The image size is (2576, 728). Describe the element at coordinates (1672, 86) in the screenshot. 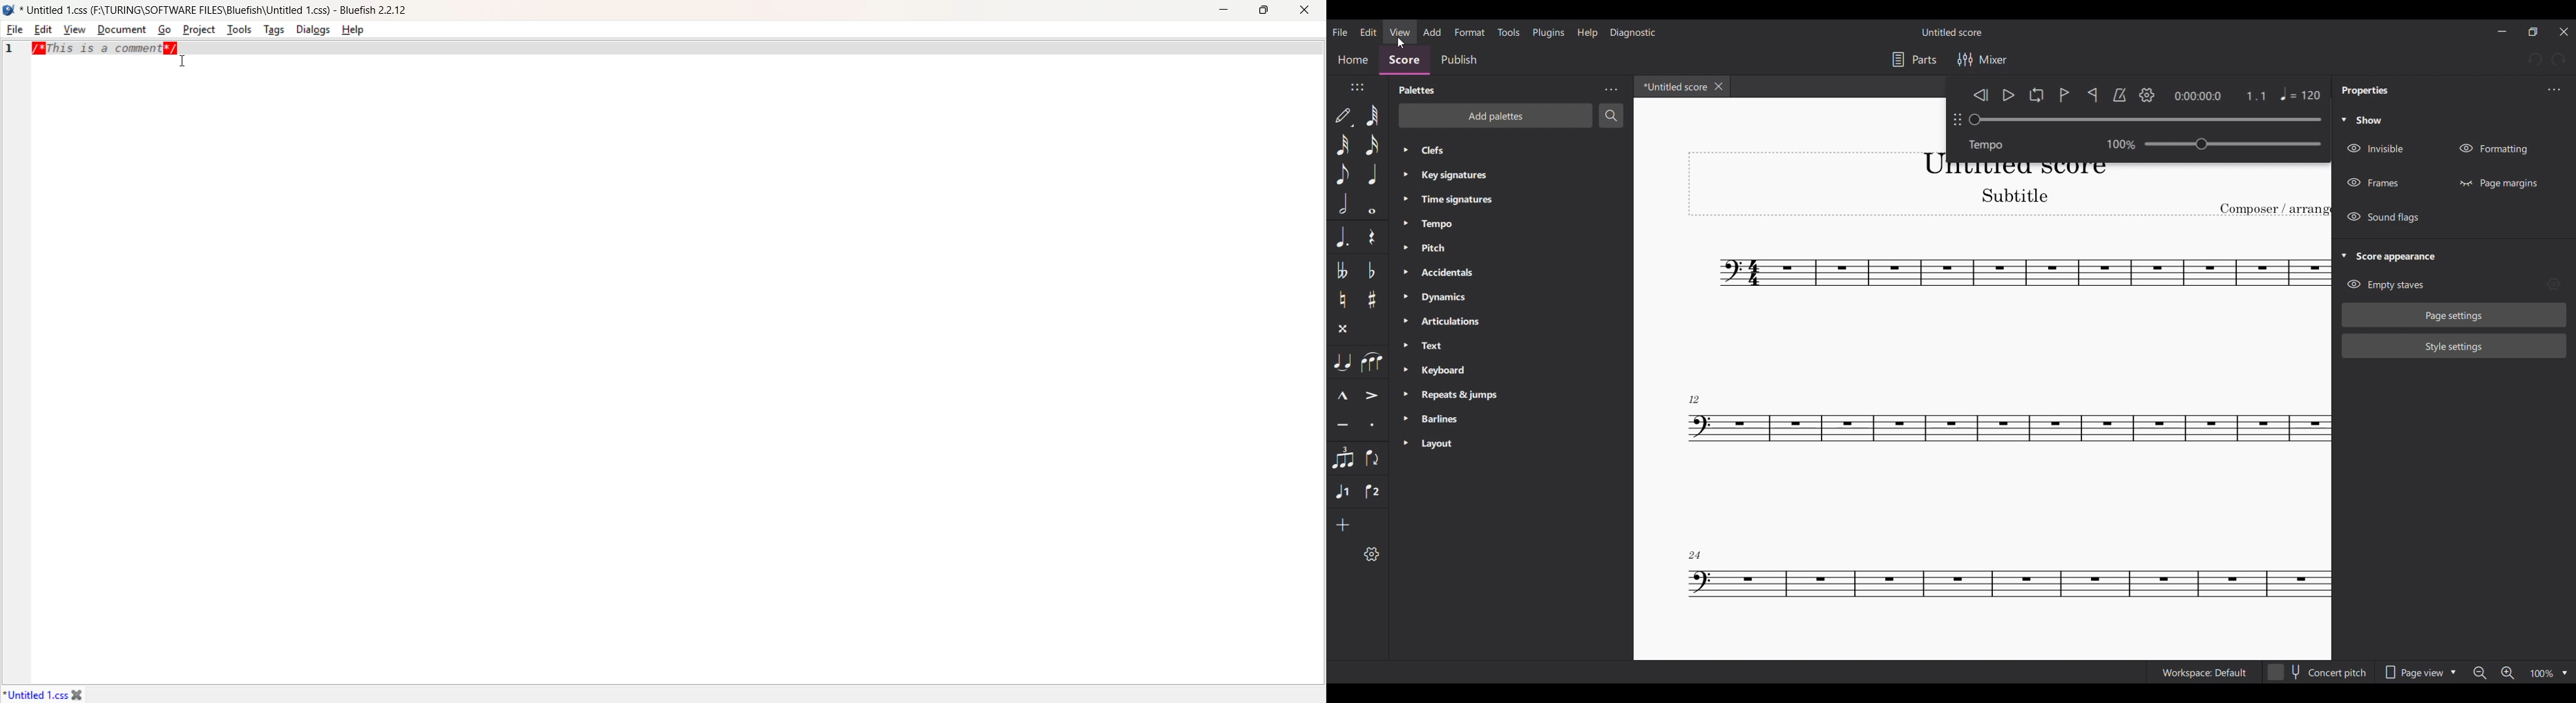

I see `*Untitled score` at that location.